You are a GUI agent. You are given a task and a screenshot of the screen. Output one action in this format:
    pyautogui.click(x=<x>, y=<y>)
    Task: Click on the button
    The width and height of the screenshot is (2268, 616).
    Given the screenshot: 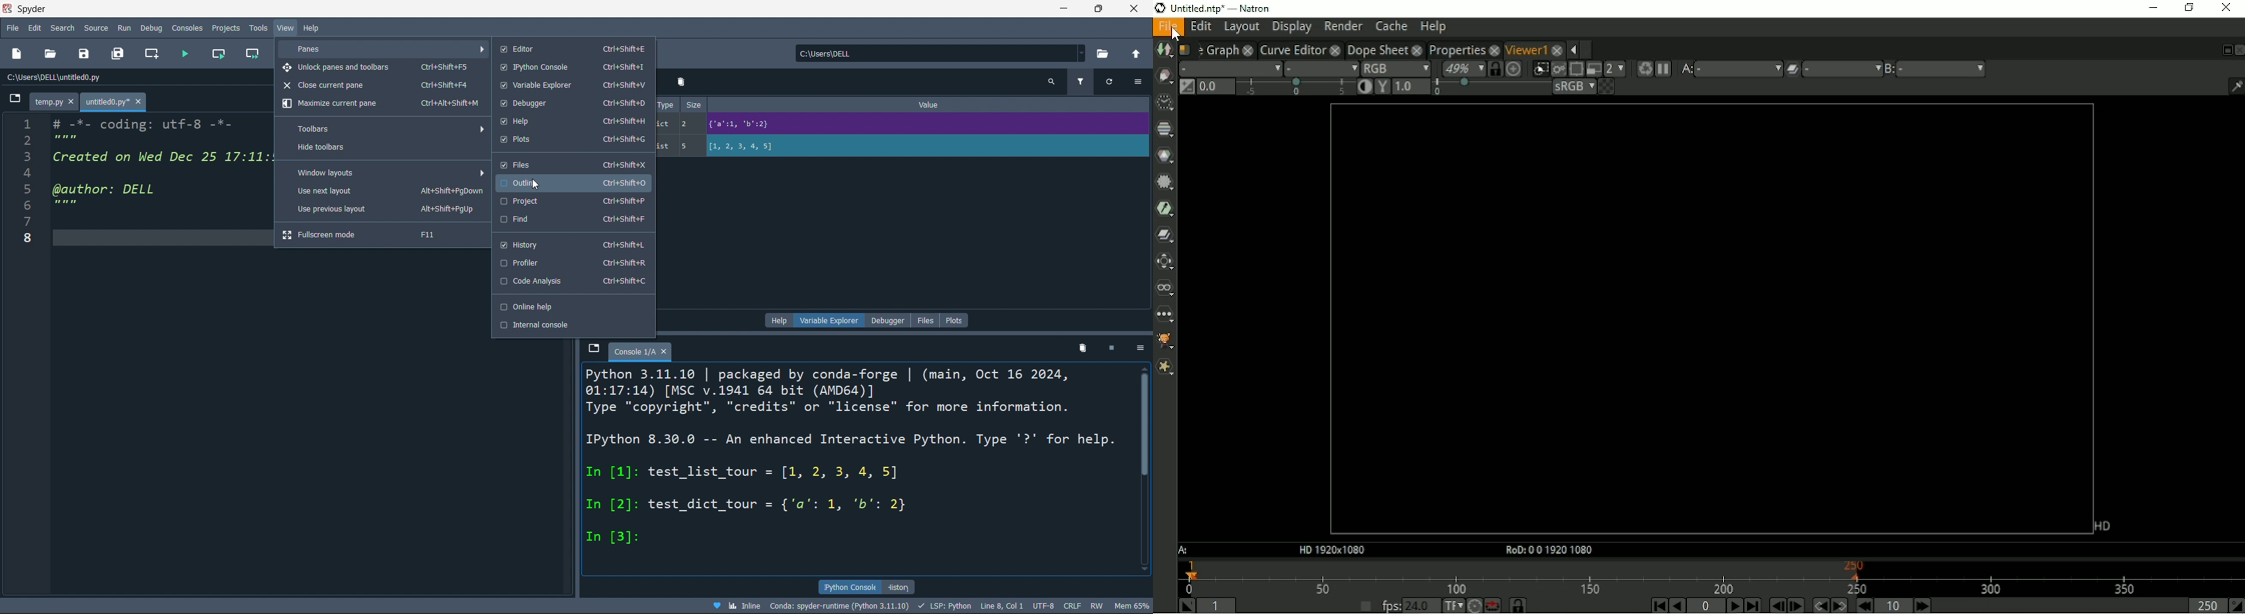 What is the action you would take?
    pyautogui.click(x=14, y=102)
    